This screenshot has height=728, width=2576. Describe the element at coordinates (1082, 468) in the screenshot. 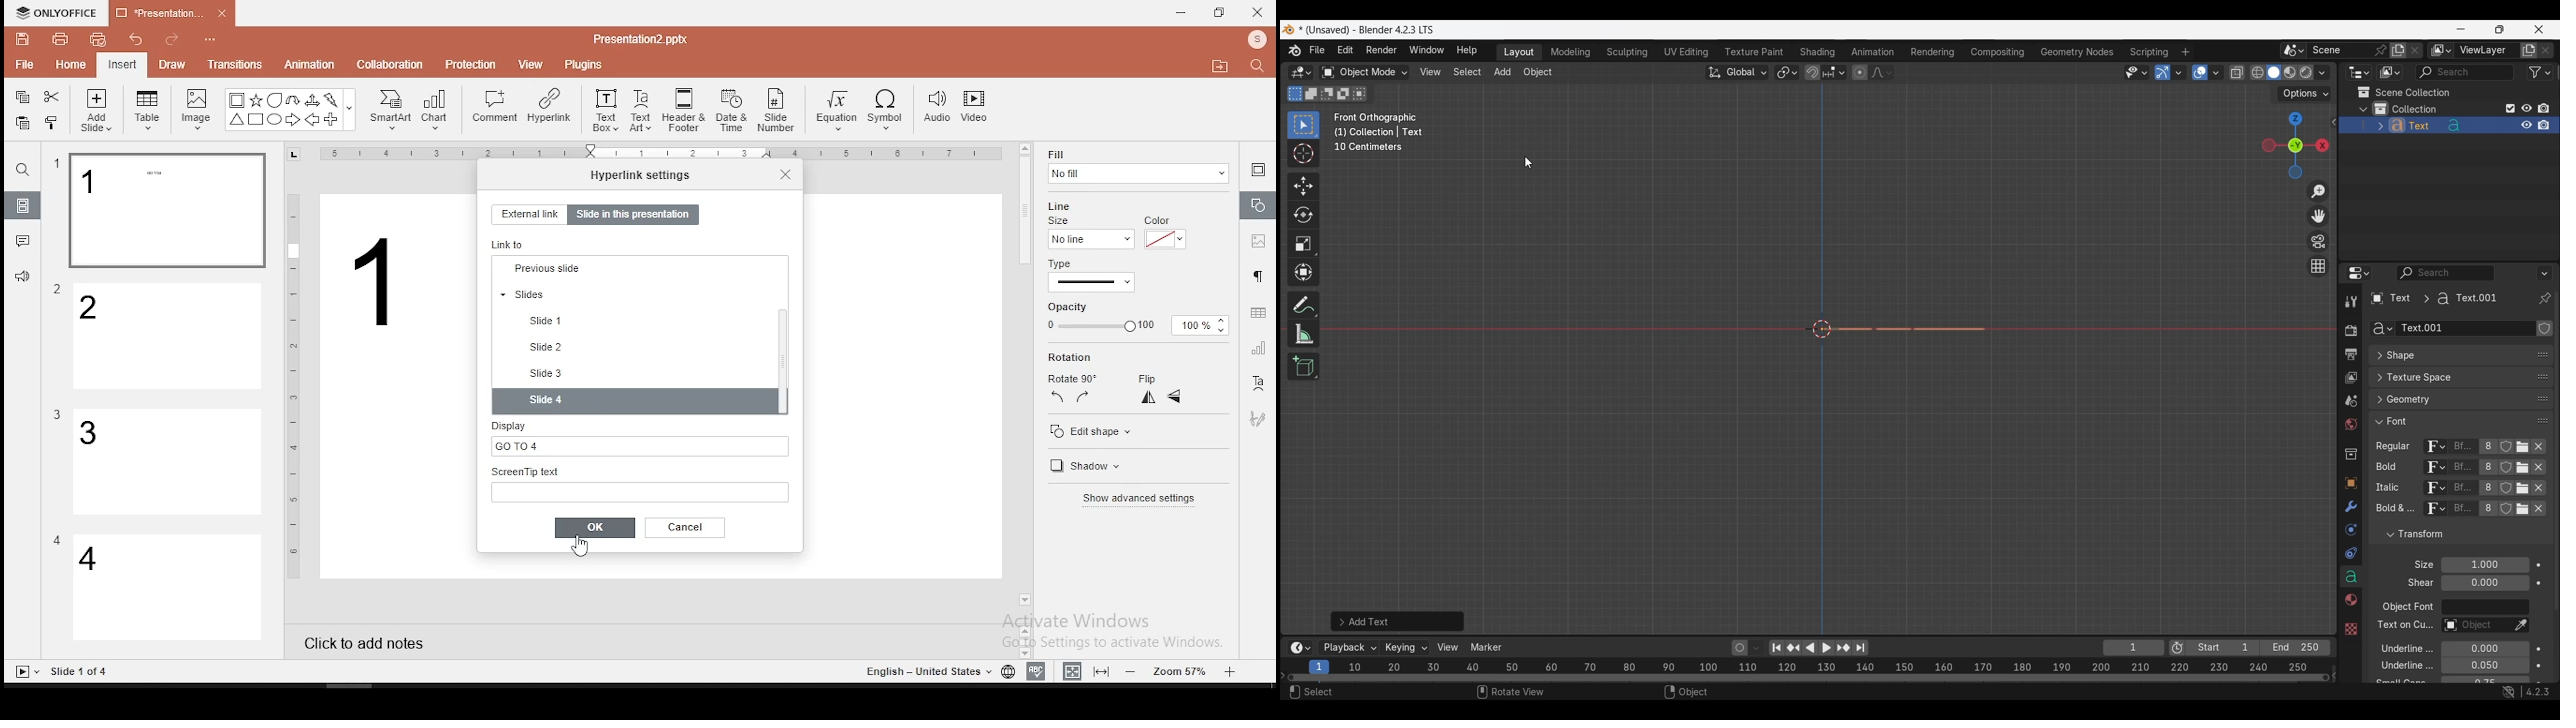

I see `shadow` at that location.